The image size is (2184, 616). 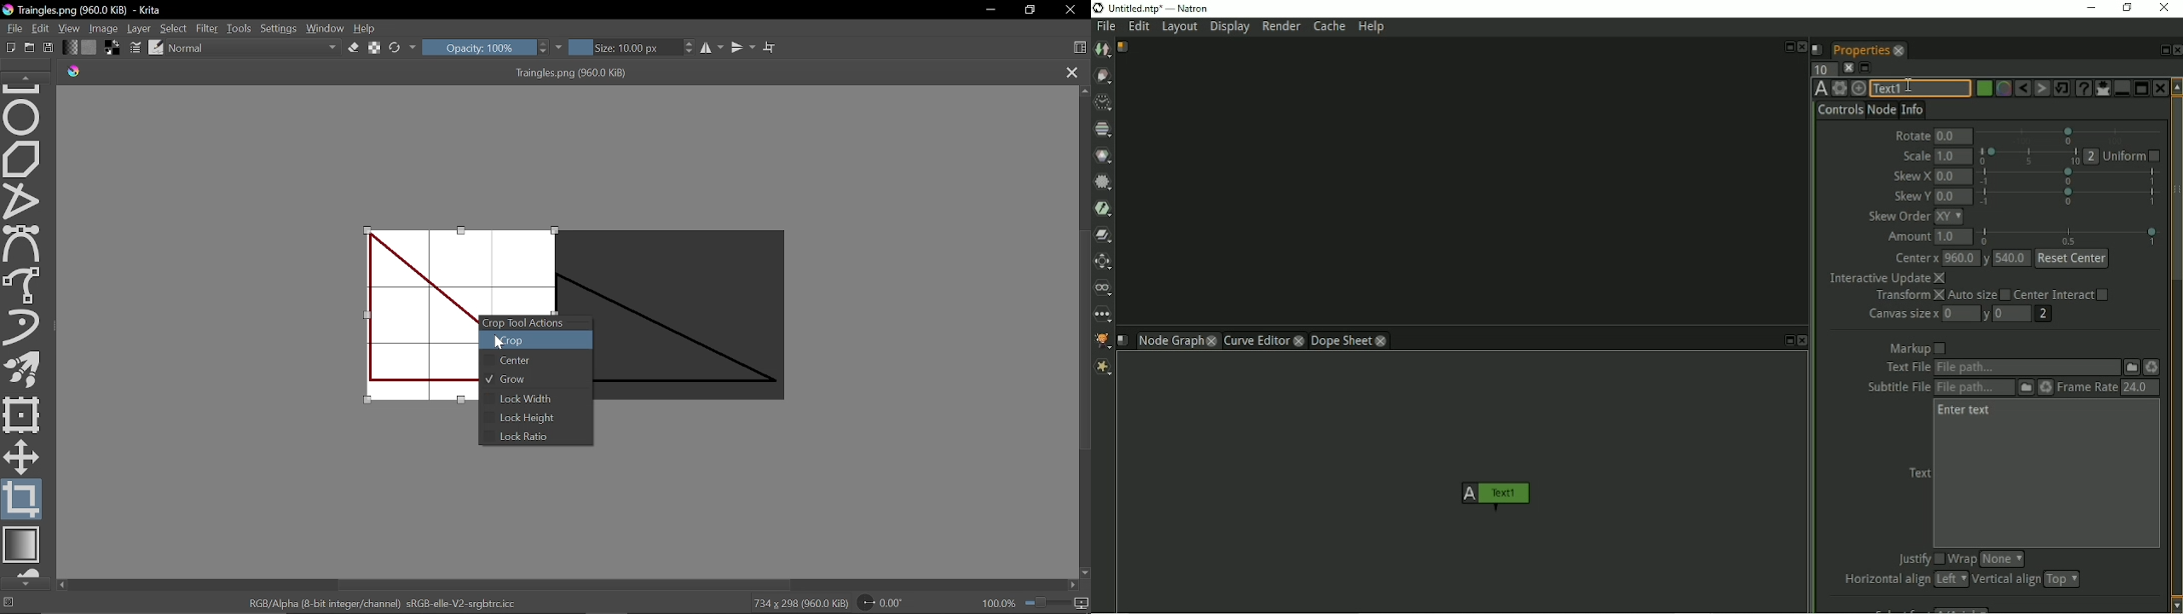 I want to click on Choose brush preset, so click(x=155, y=48).